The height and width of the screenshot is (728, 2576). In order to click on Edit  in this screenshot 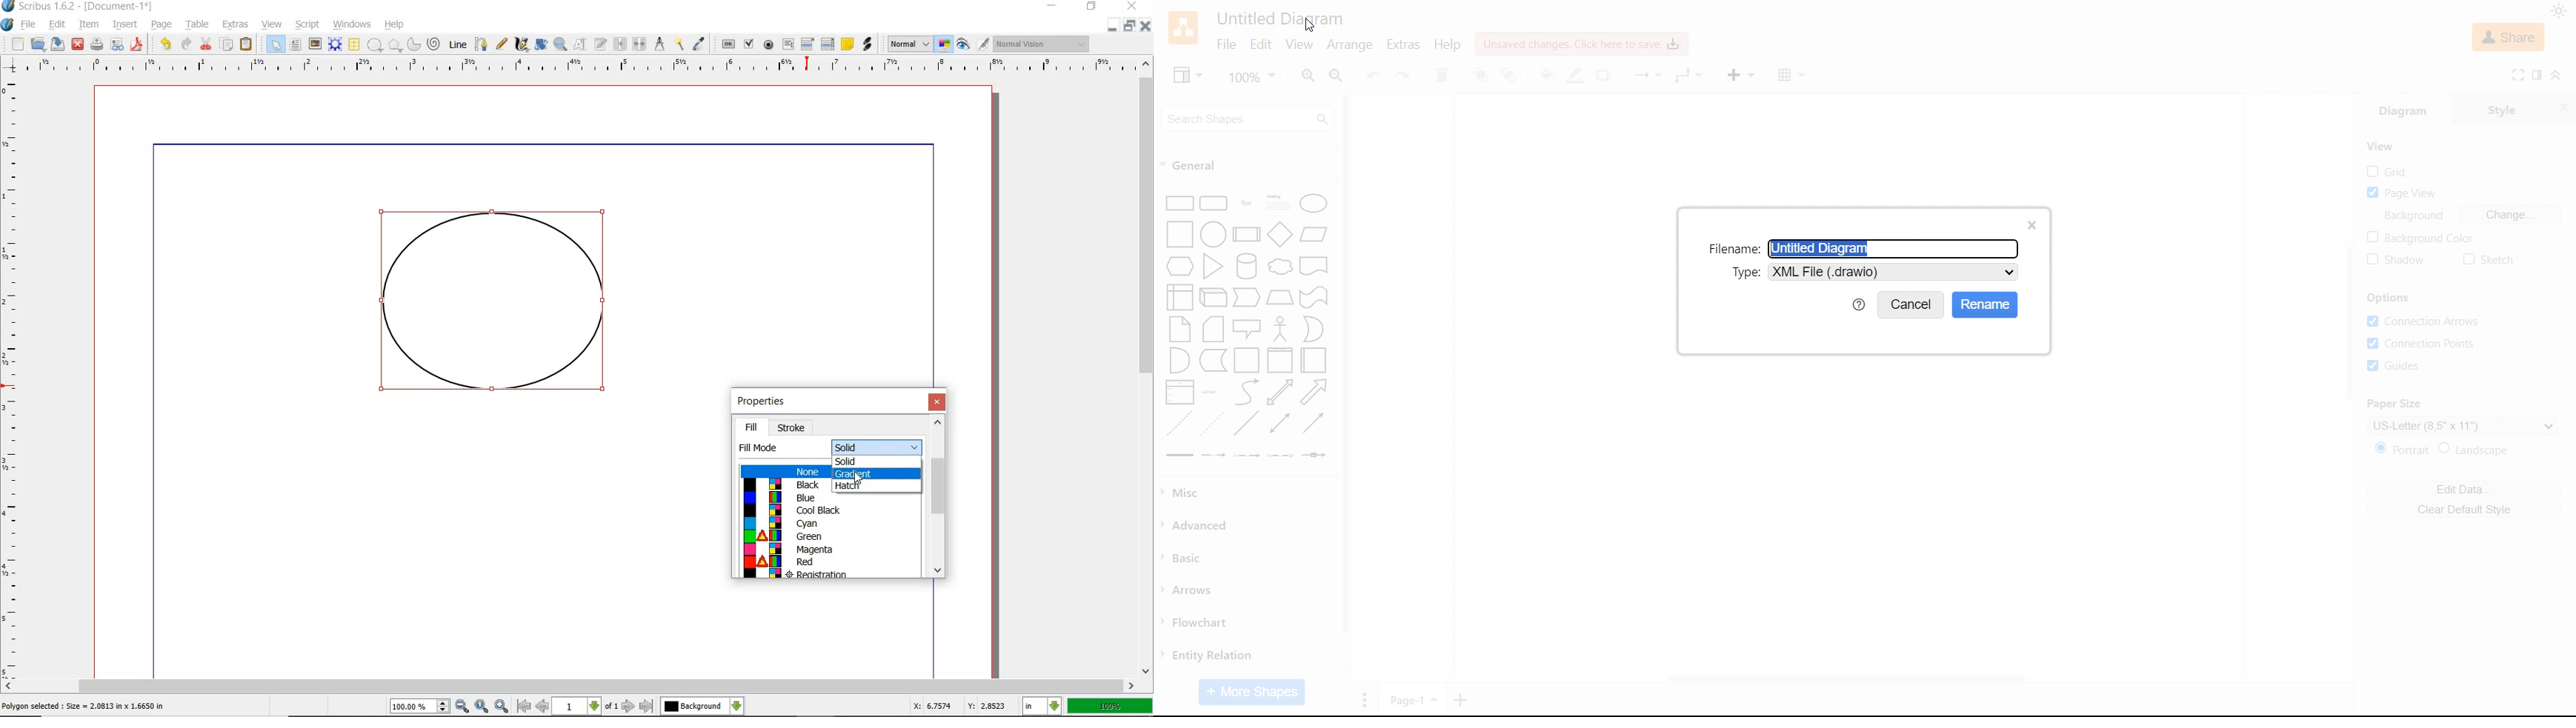, I will do `click(1261, 46)`.